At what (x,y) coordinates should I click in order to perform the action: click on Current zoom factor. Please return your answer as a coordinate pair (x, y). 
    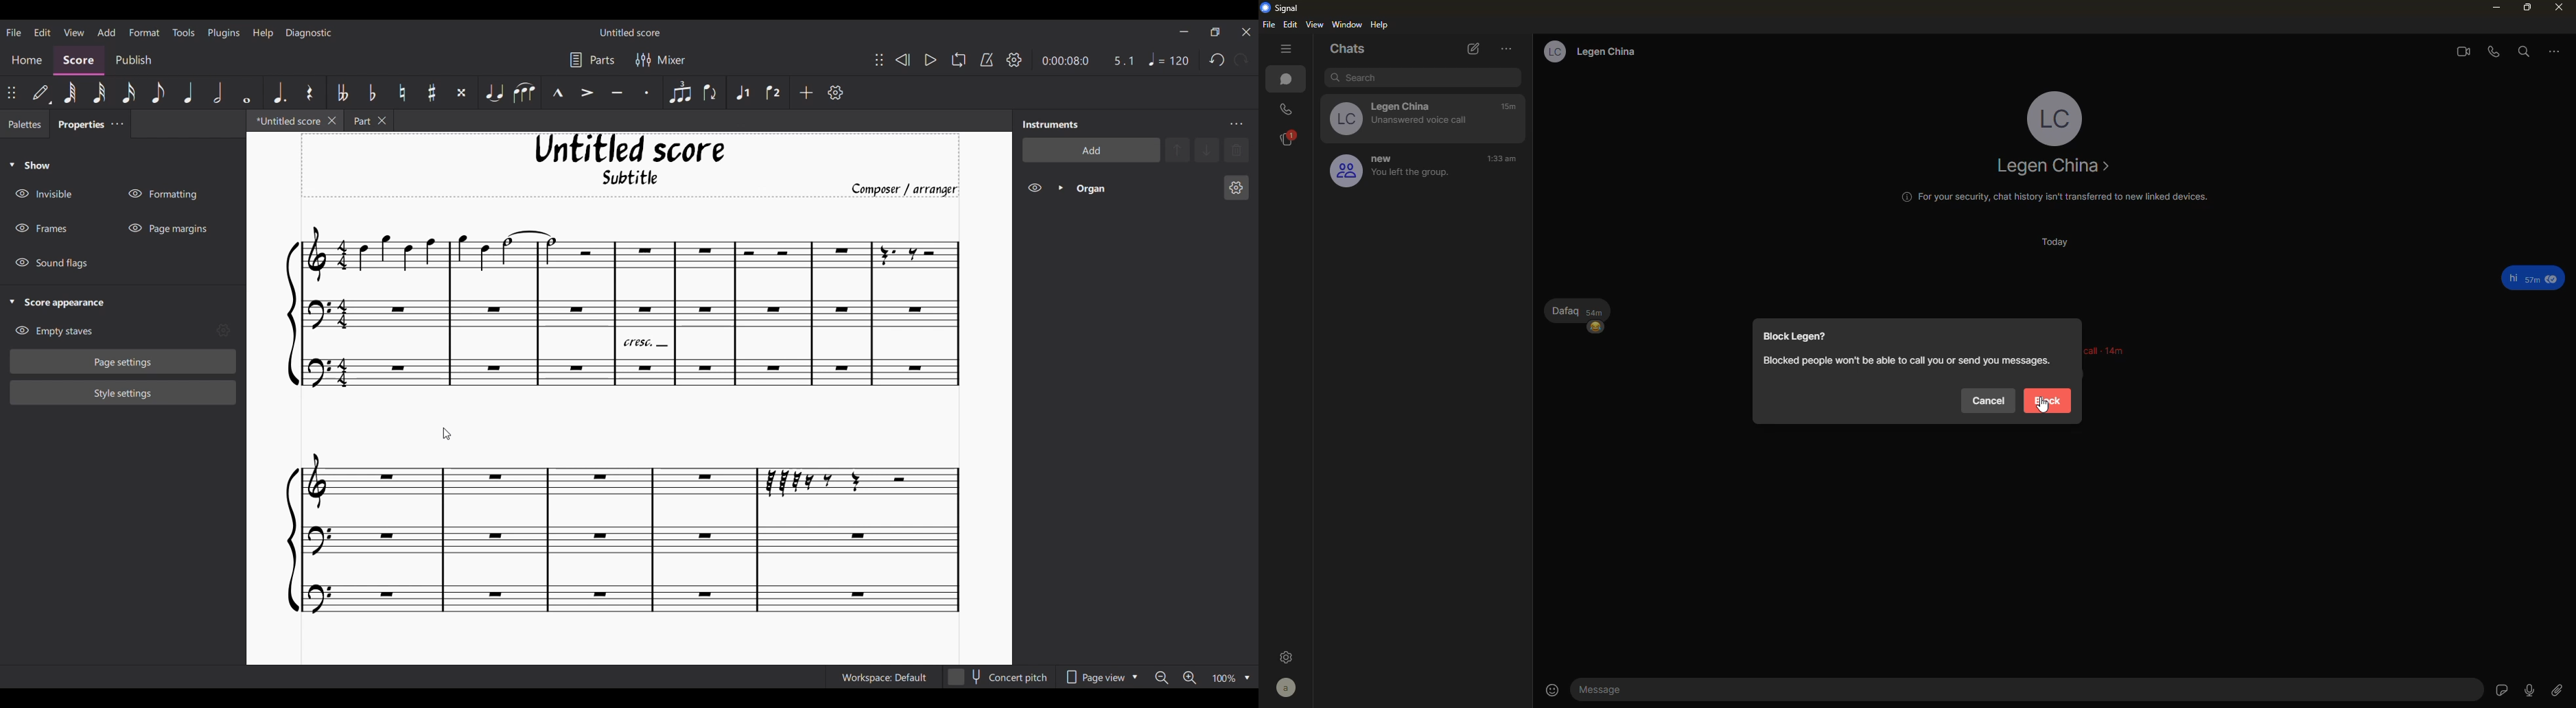
    Looking at the image, I should click on (1224, 679).